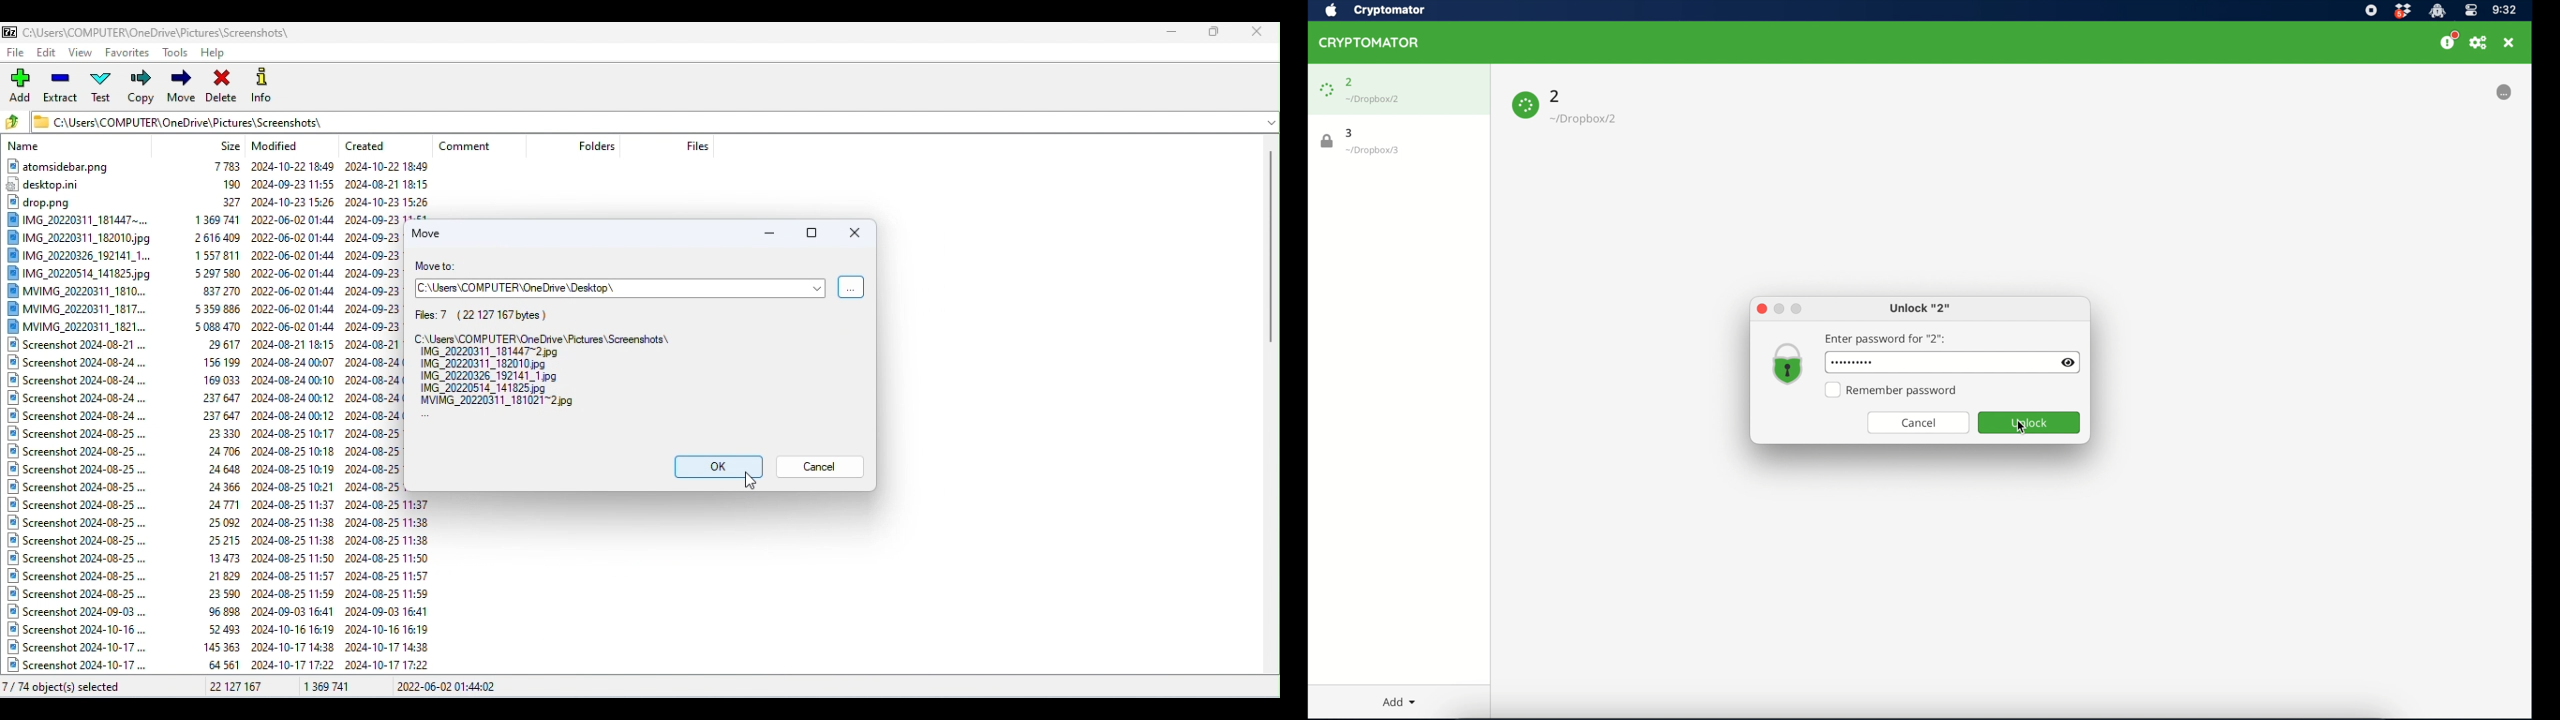 Image resolution: width=2576 pixels, height=728 pixels. Describe the element at coordinates (17, 52) in the screenshot. I see `File` at that location.